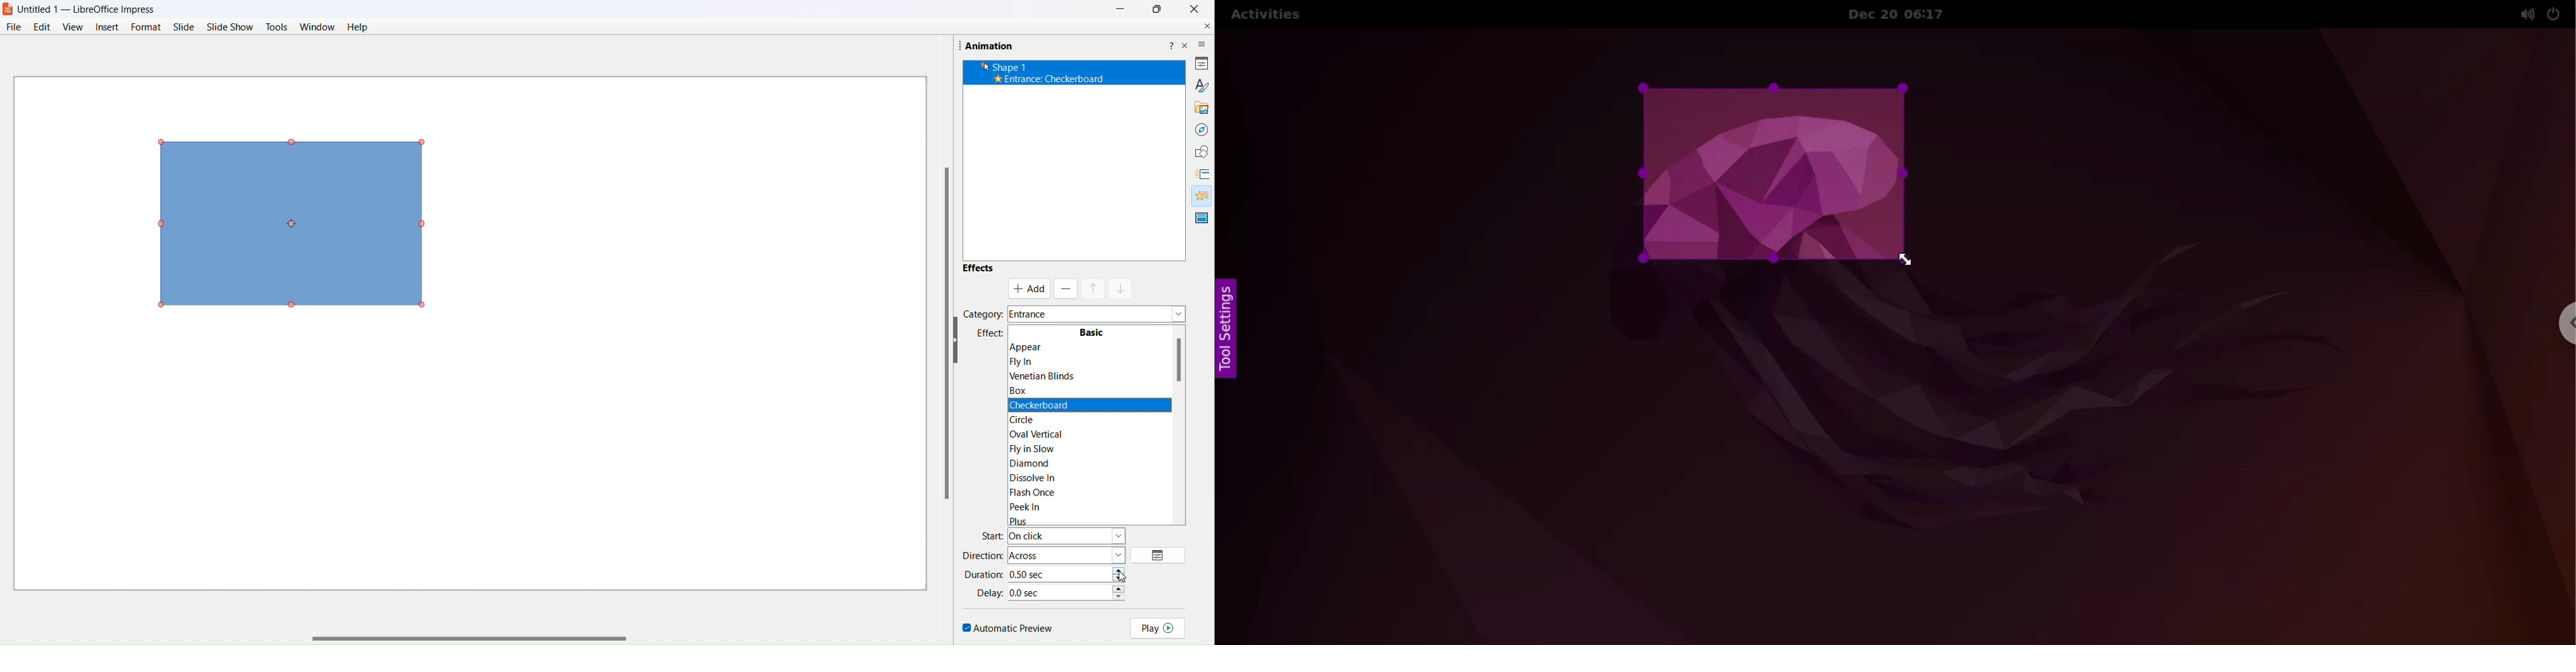  Describe the element at coordinates (1159, 627) in the screenshot. I see `play` at that location.